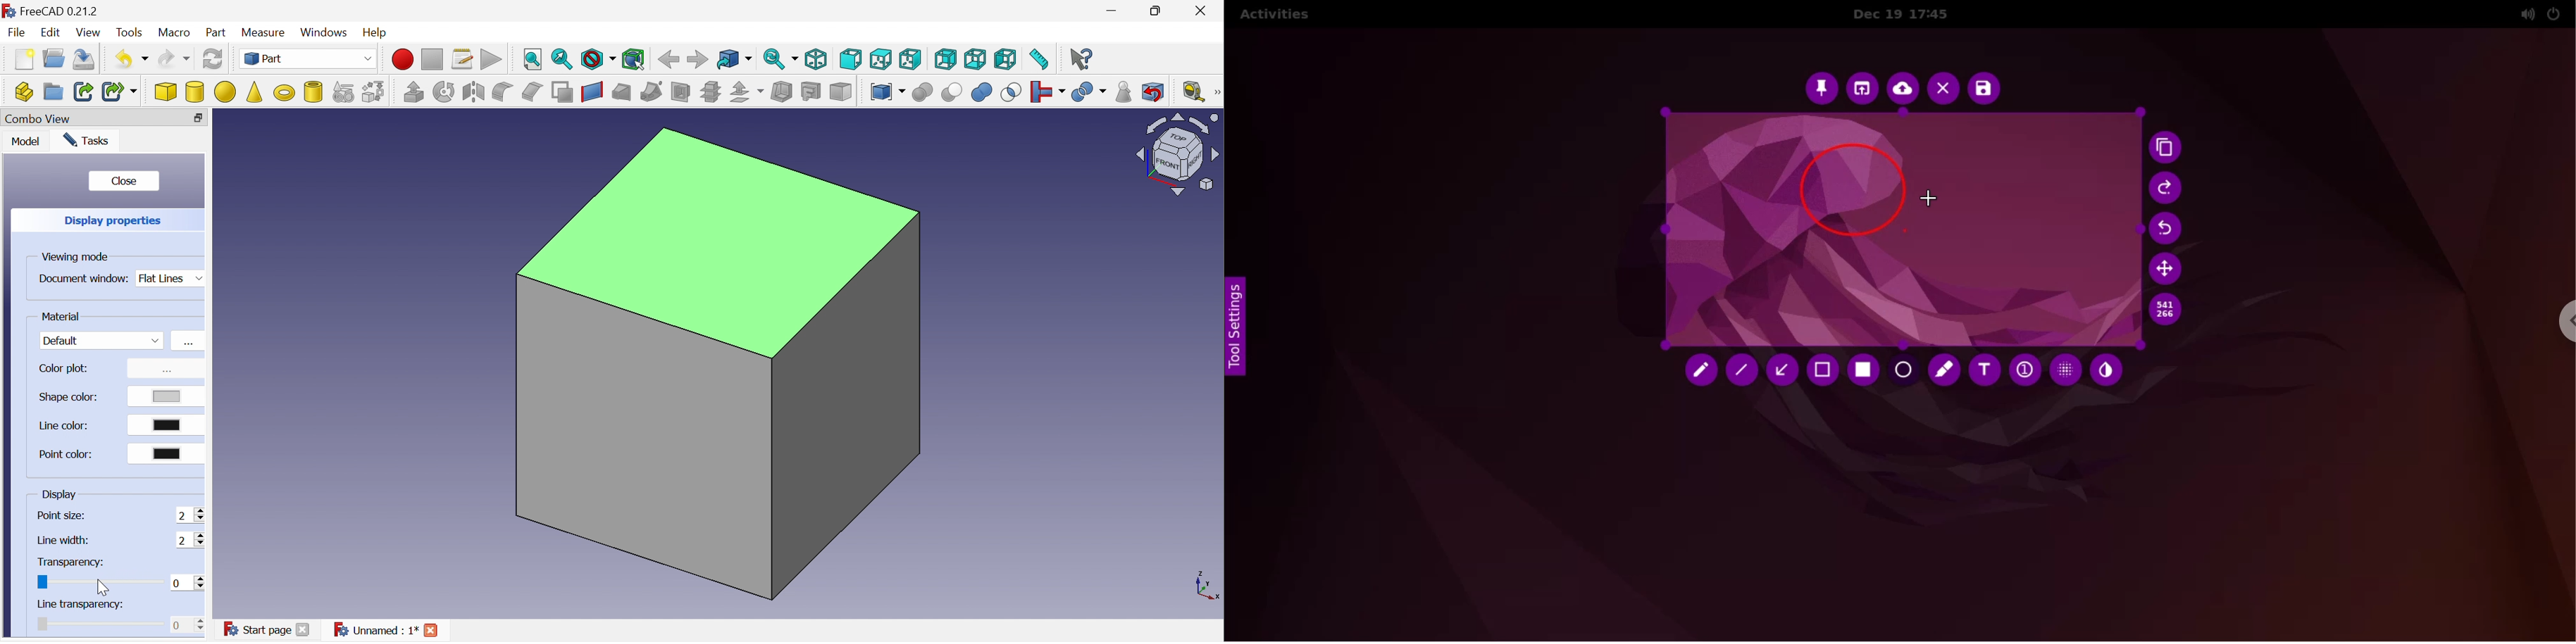  What do you see at coordinates (1090, 93) in the screenshot?
I see `Split objects` at bounding box center [1090, 93].